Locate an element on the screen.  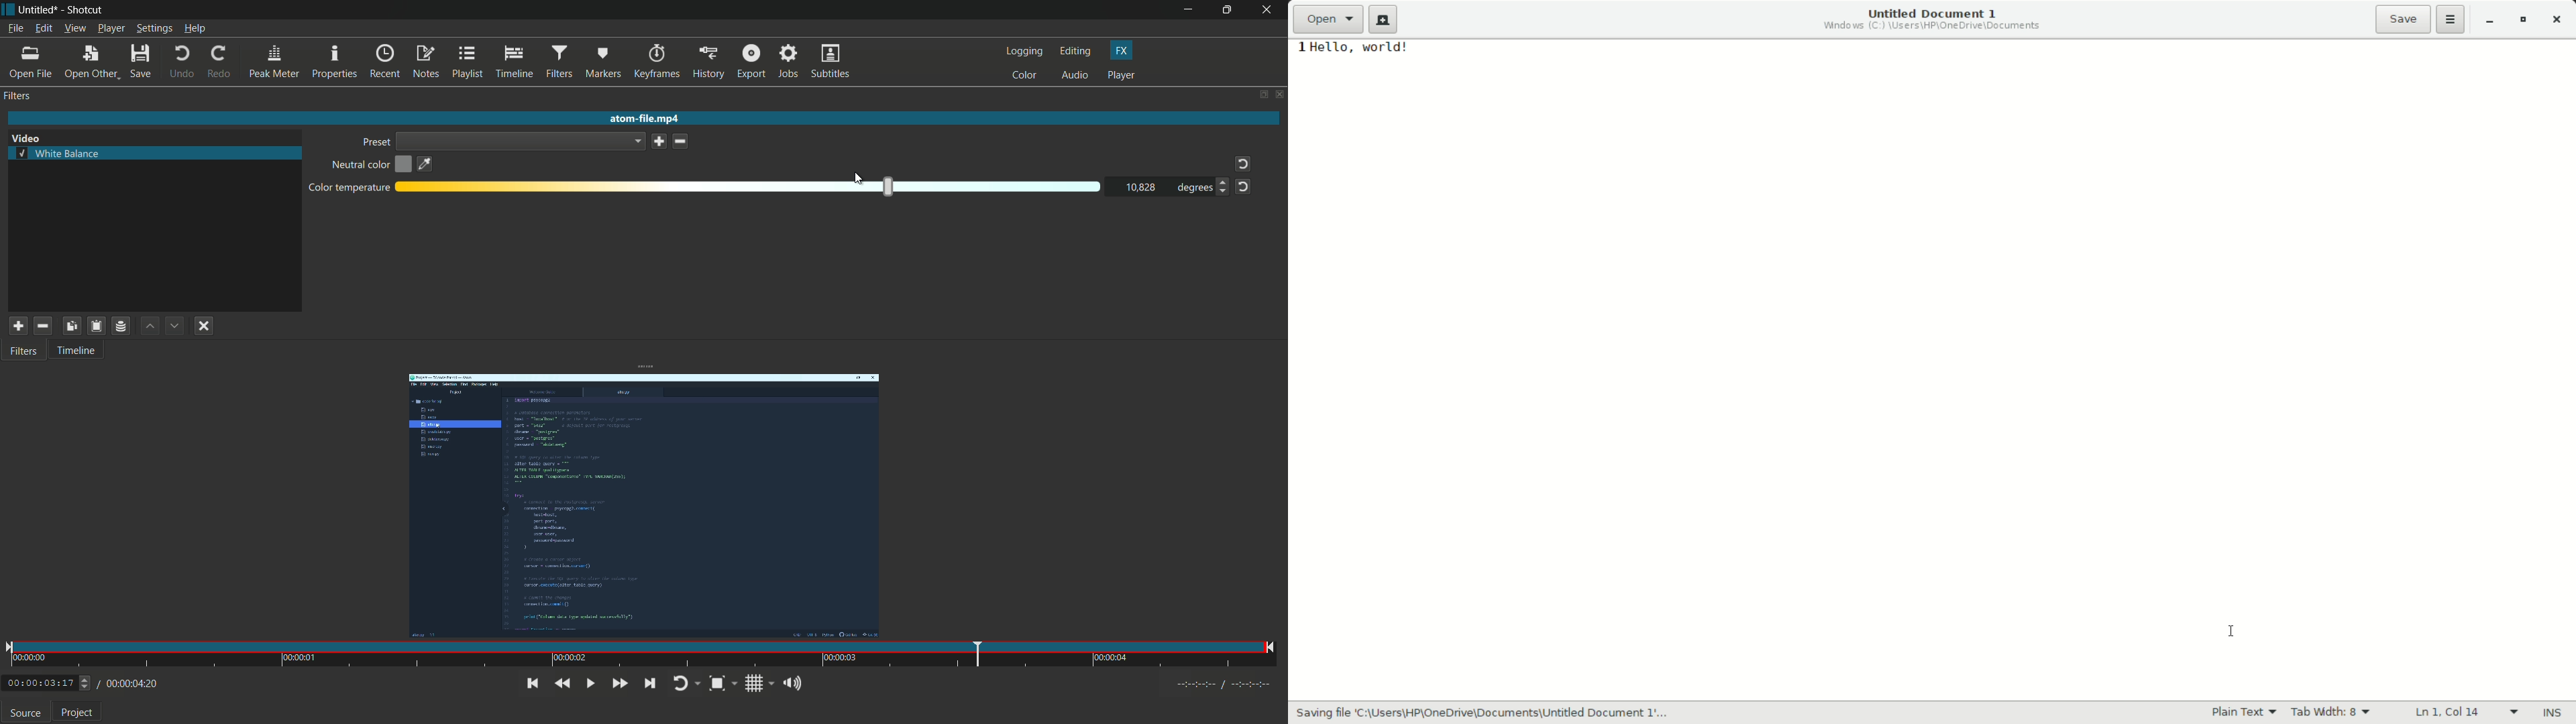
reset tot default is located at coordinates (1240, 164).